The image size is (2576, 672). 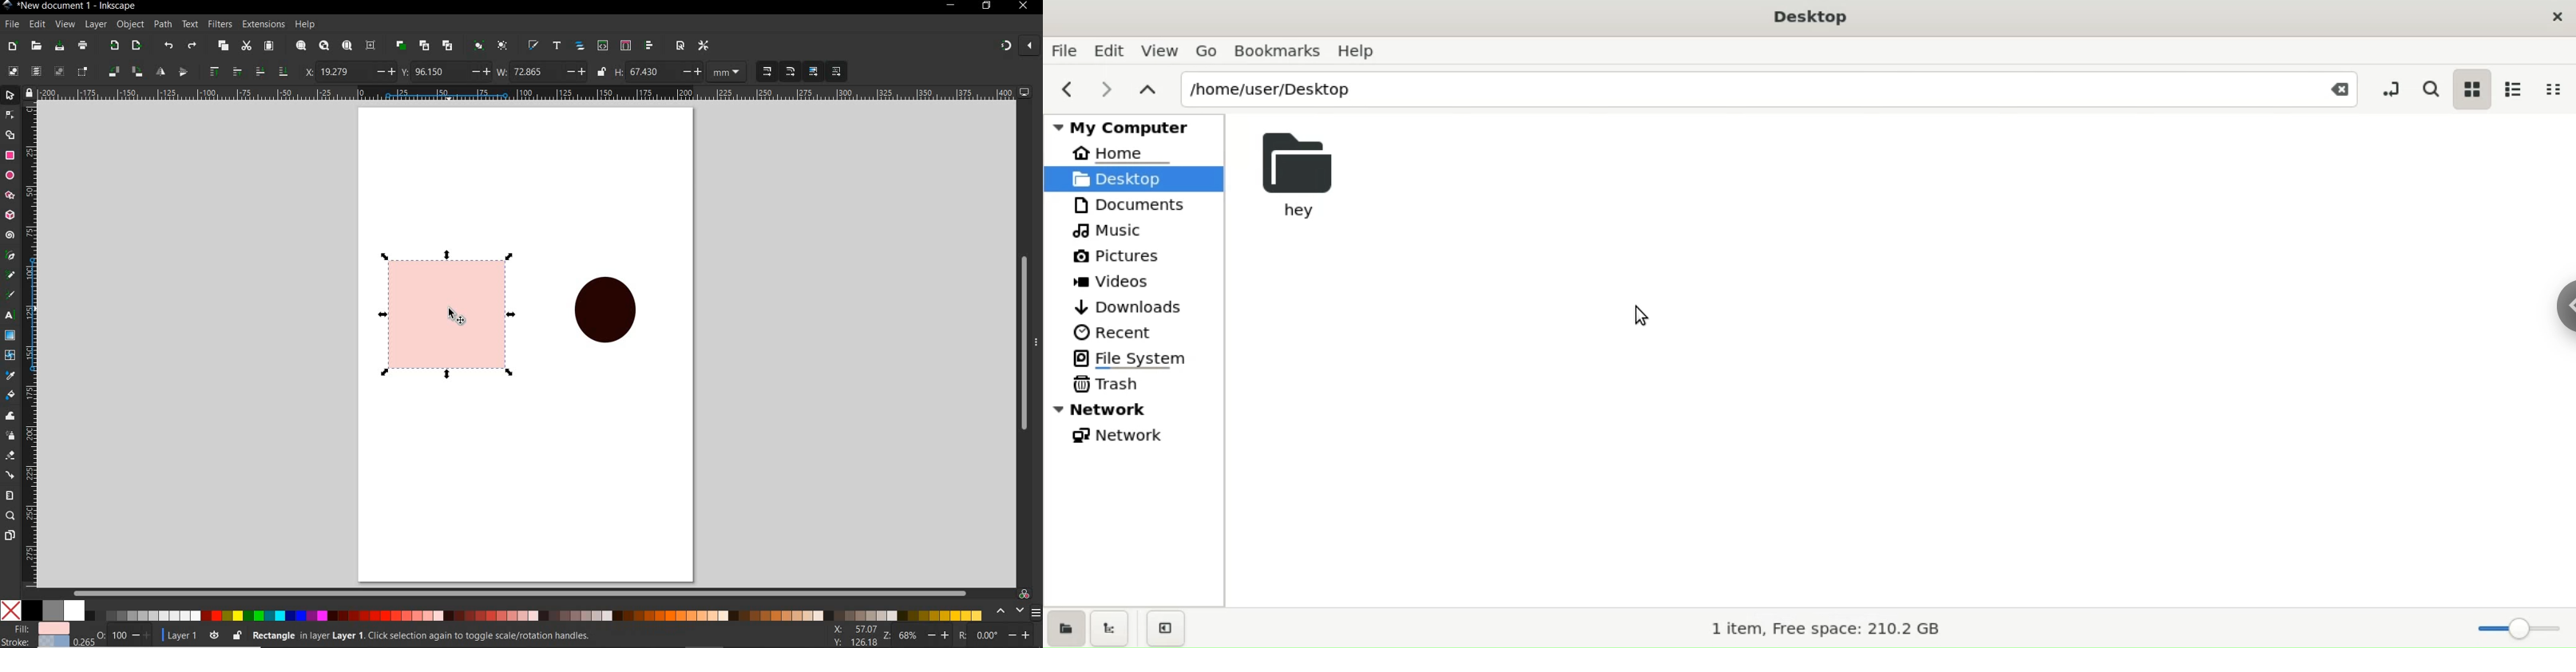 What do you see at coordinates (161, 71) in the screenshot?
I see `object flip horizontal` at bounding box center [161, 71].